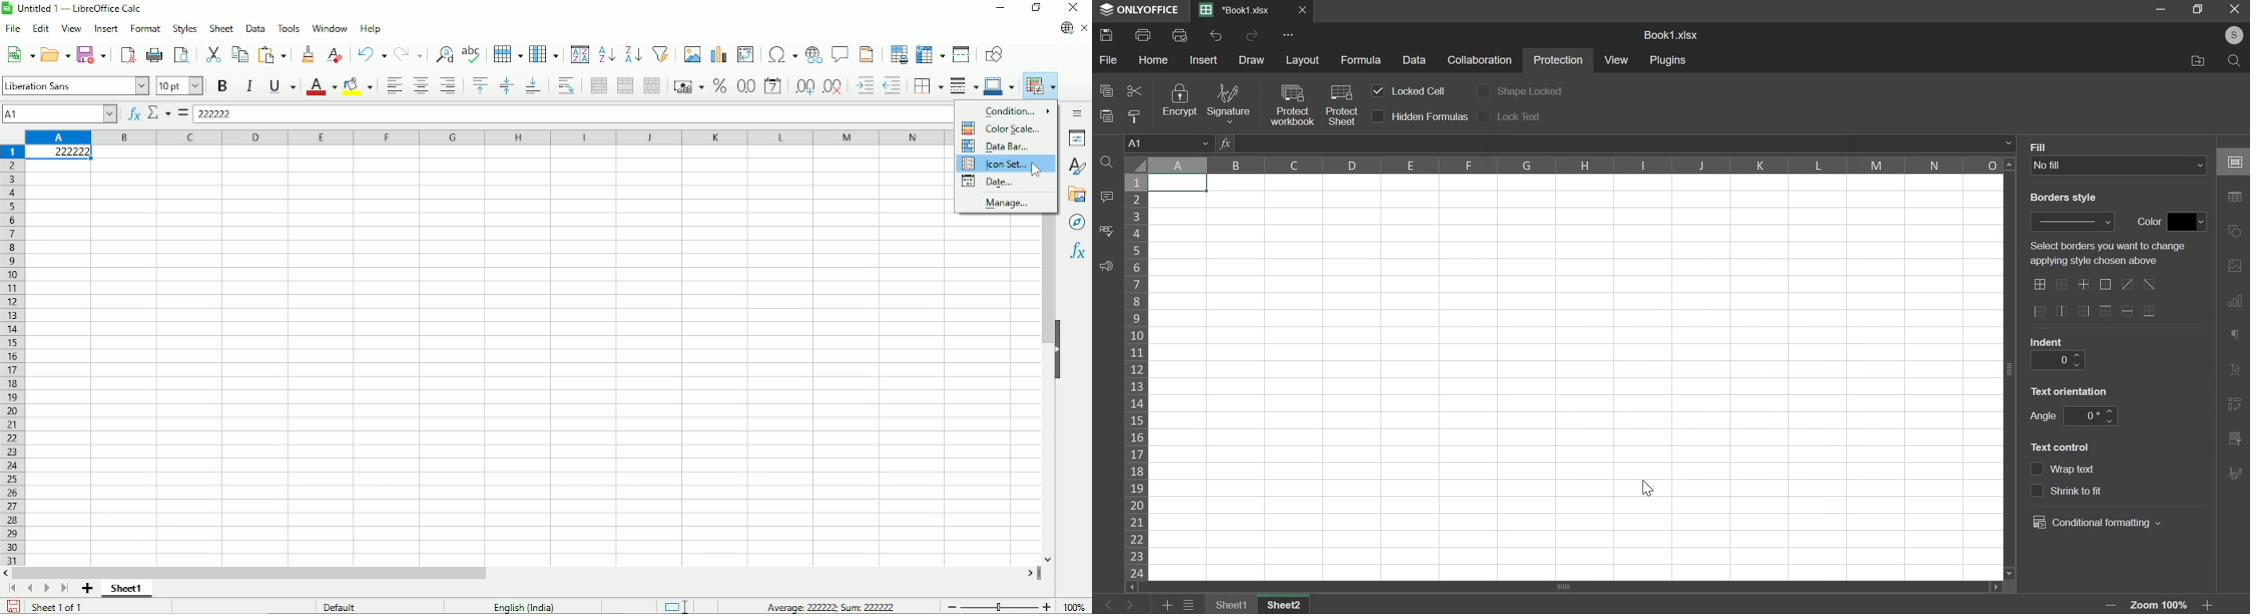  What do you see at coordinates (998, 606) in the screenshot?
I see `Zoom in/out` at bounding box center [998, 606].